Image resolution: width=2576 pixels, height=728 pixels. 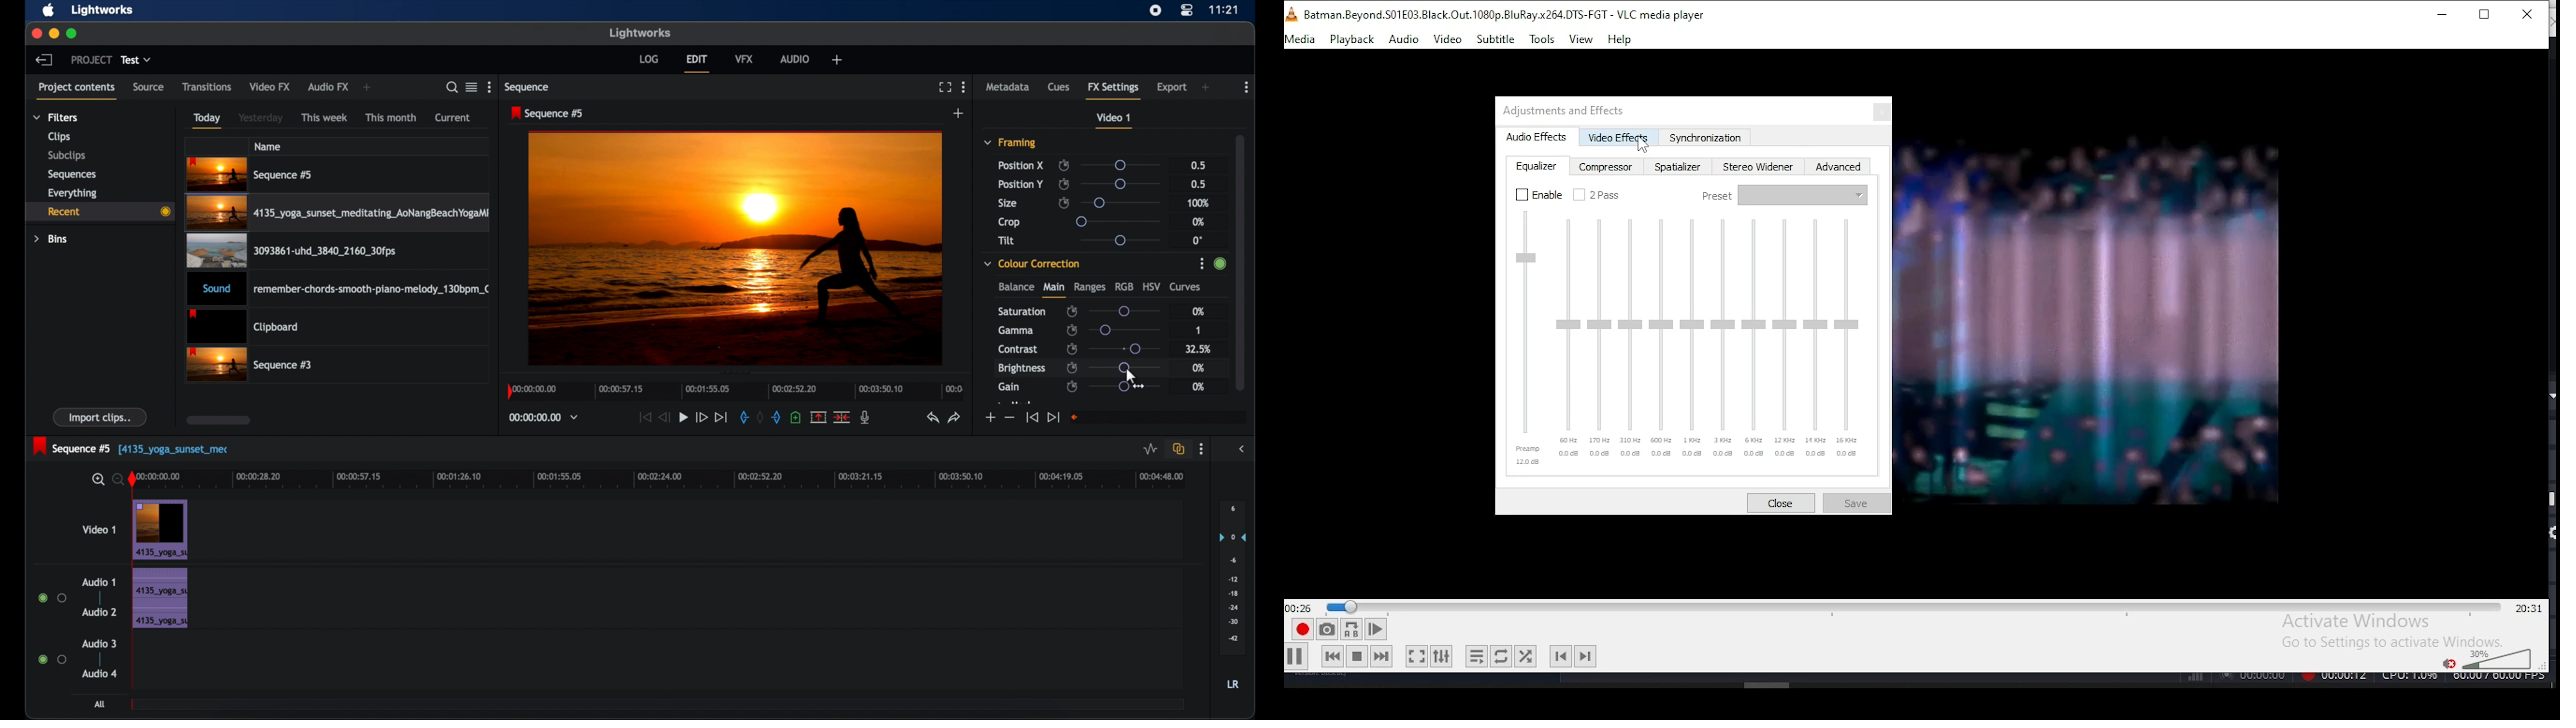 I want to click on sequence, so click(x=548, y=113).